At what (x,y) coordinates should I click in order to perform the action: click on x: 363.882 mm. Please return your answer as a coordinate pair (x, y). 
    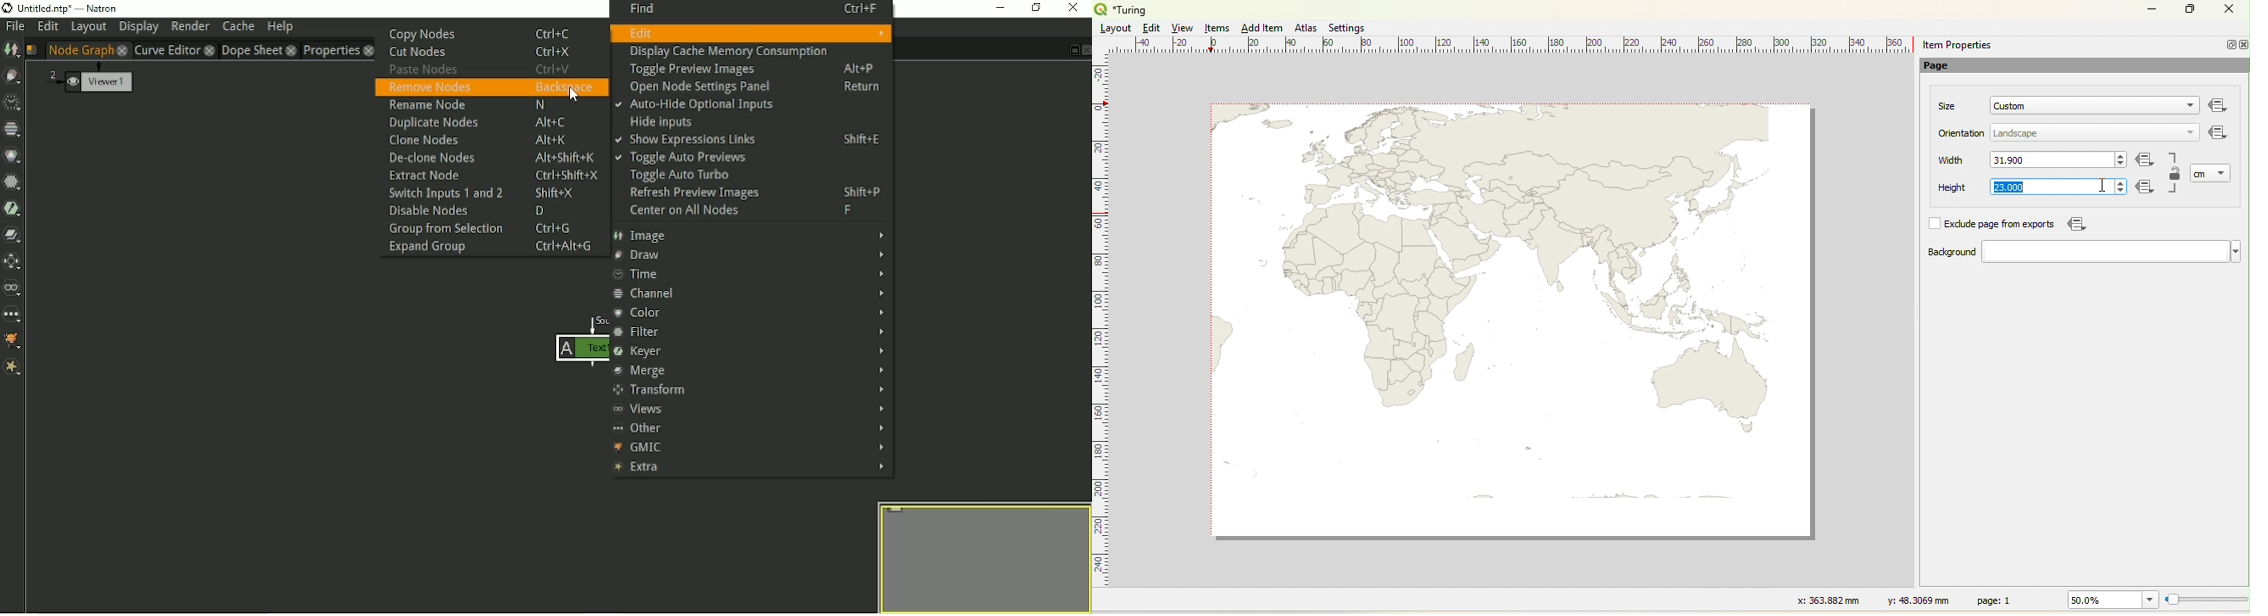
    Looking at the image, I should click on (1826, 600).